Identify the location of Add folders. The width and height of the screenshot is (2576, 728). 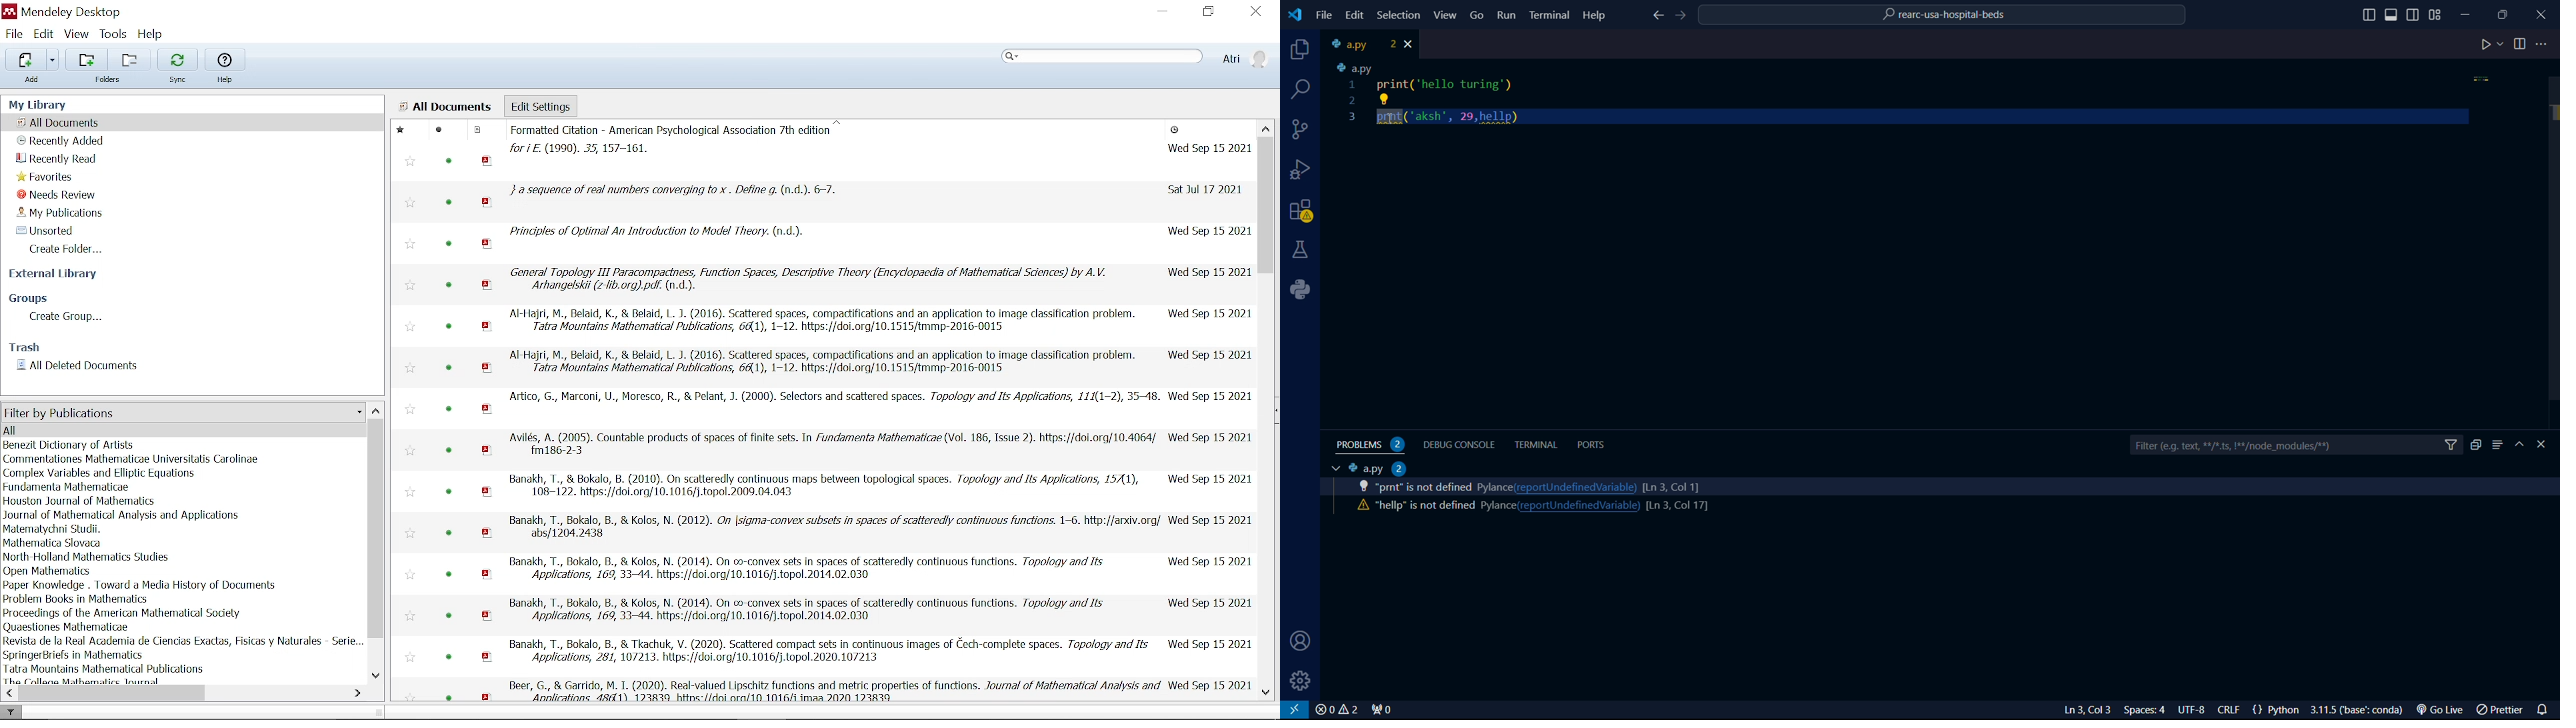
(89, 60).